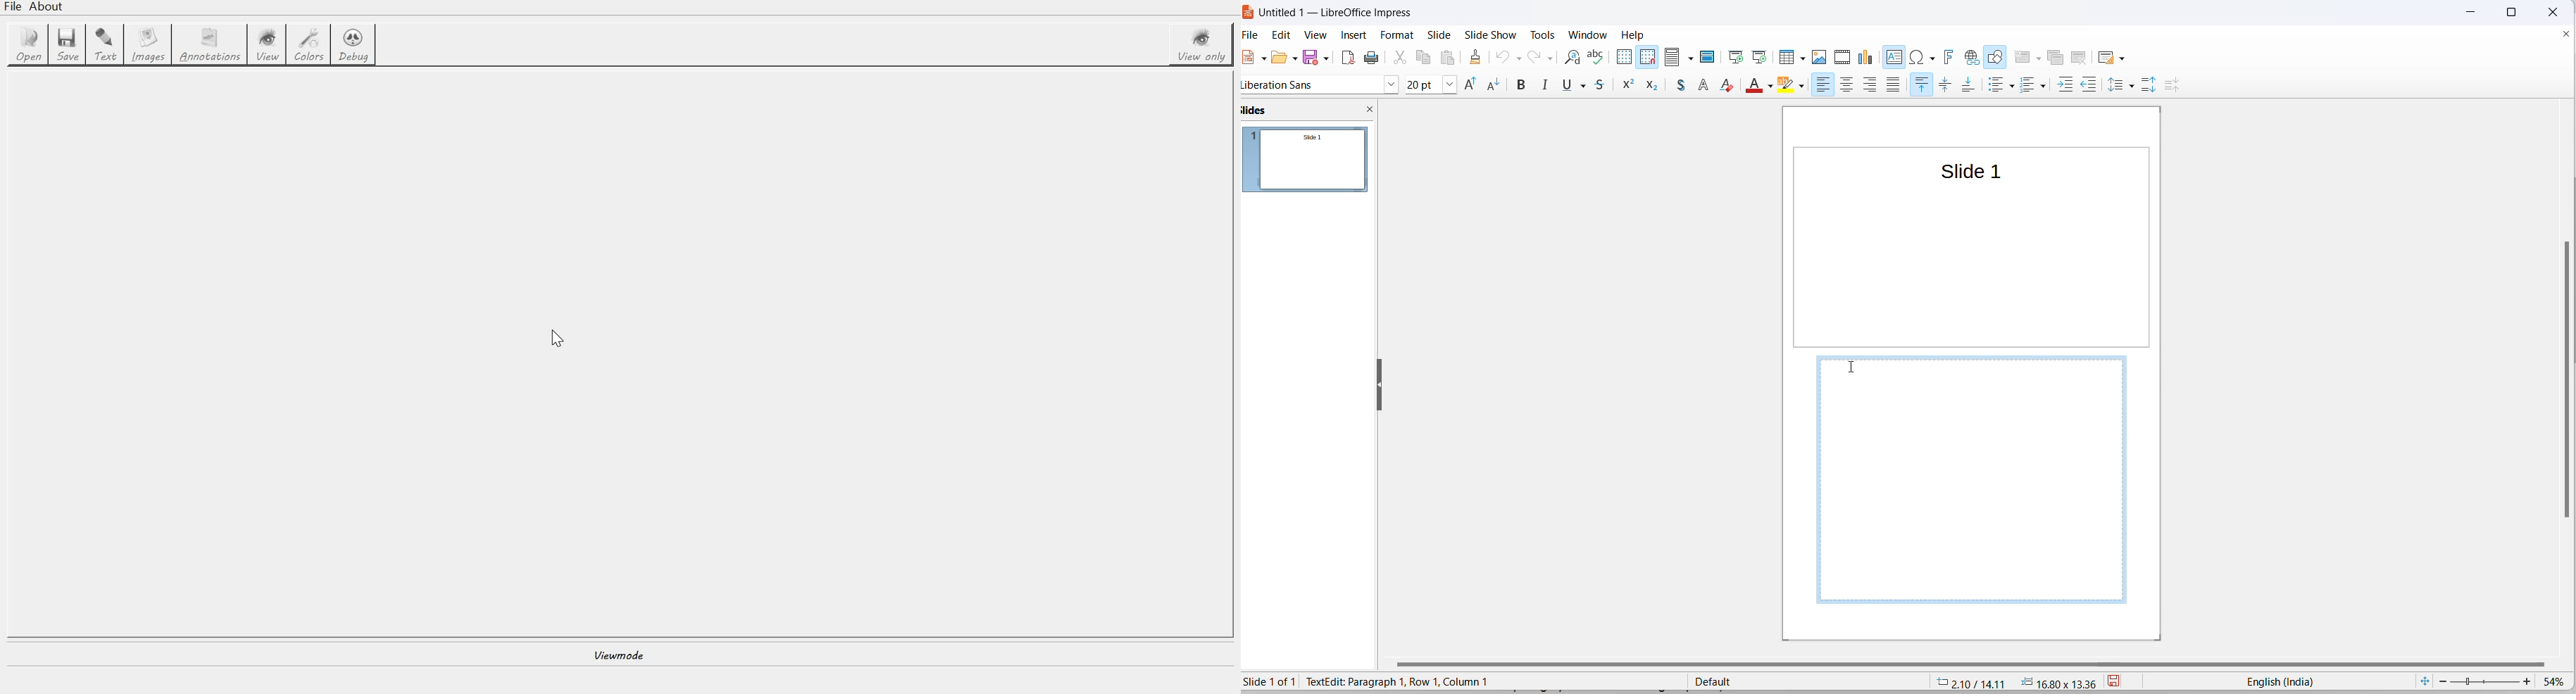  Describe the element at coordinates (2022, 87) in the screenshot. I see `toggle extrusion` at that location.